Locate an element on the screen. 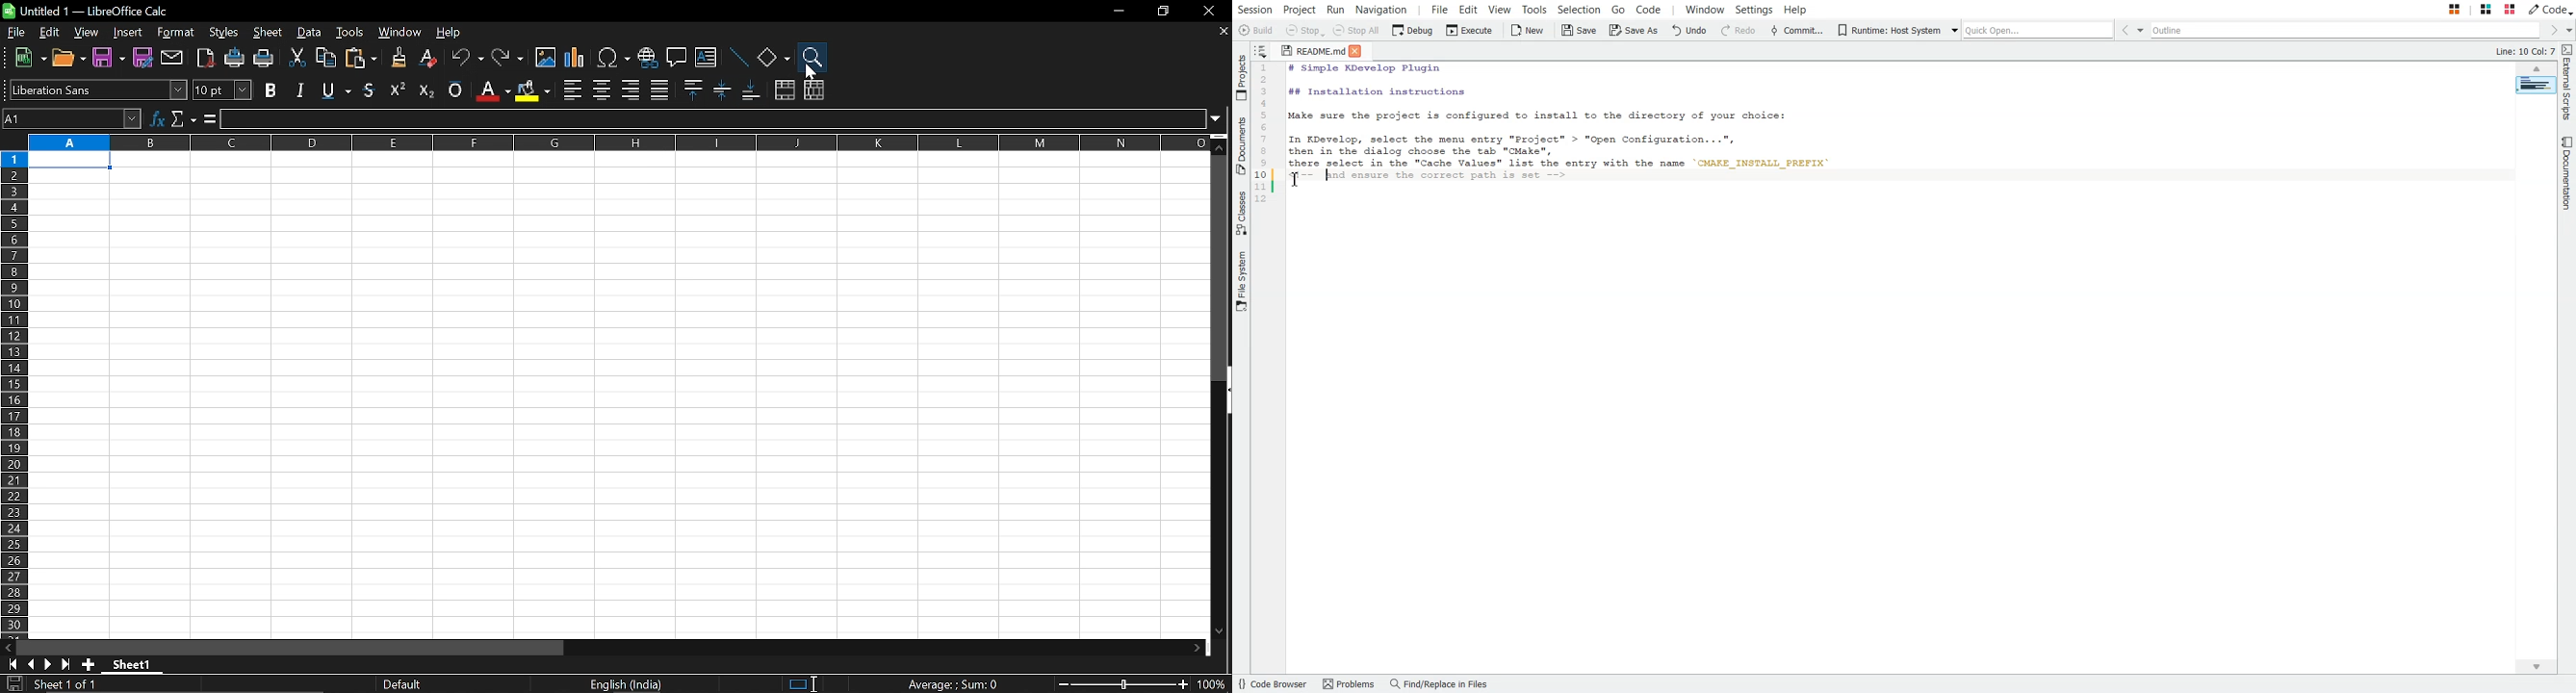 The width and height of the screenshot is (2576, 700). save is located at coordinates (13, 684).